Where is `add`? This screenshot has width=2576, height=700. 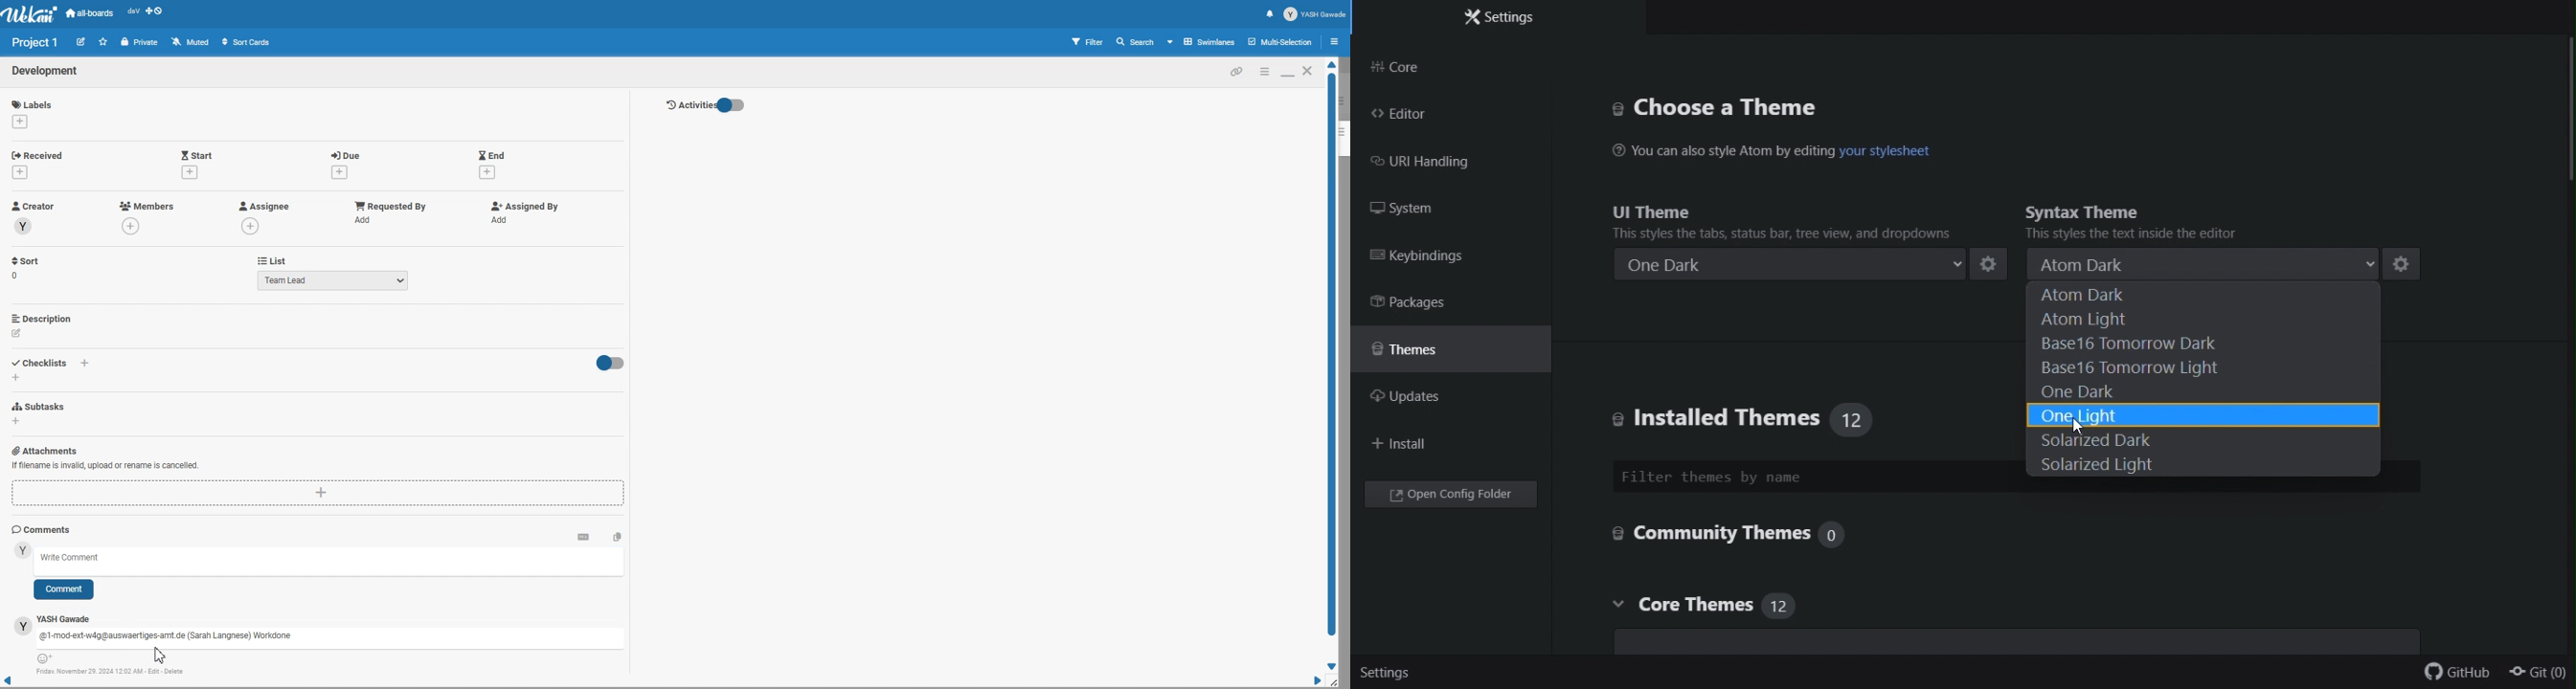
add is located at coordinates (23, 172).